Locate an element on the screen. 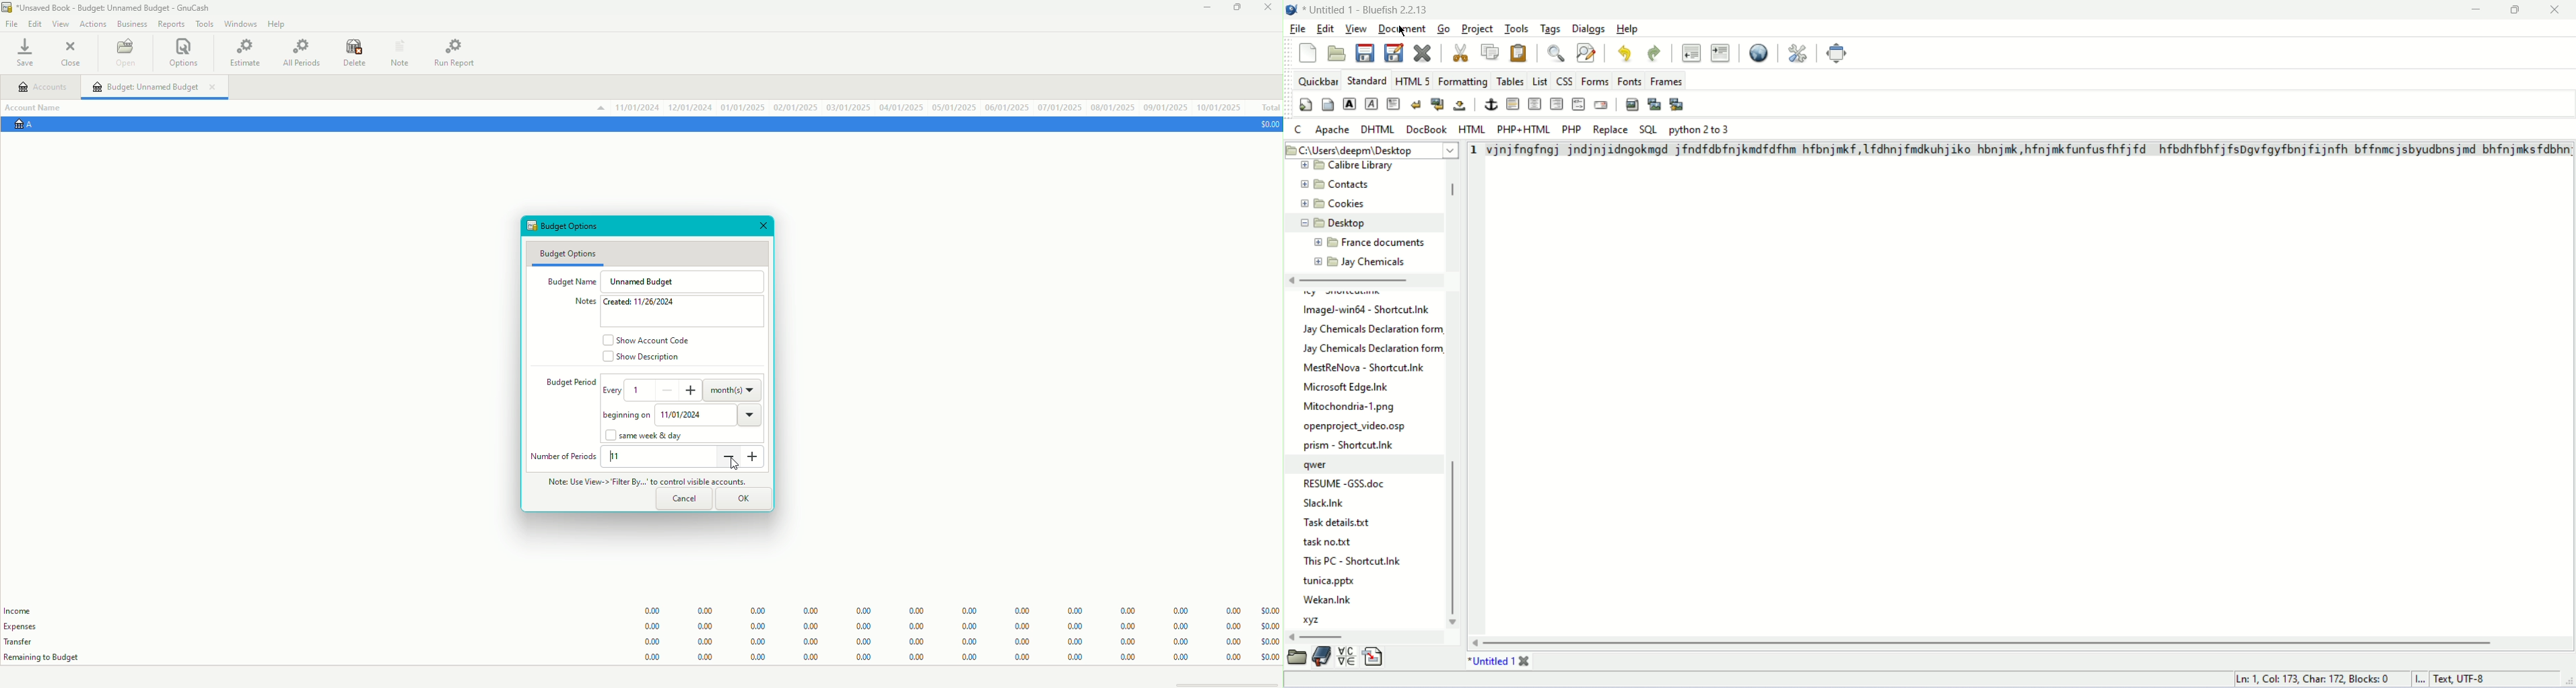 This screenshot has height=700, width=2576. openproject_video.osp is located at coordinates (1357, 427).